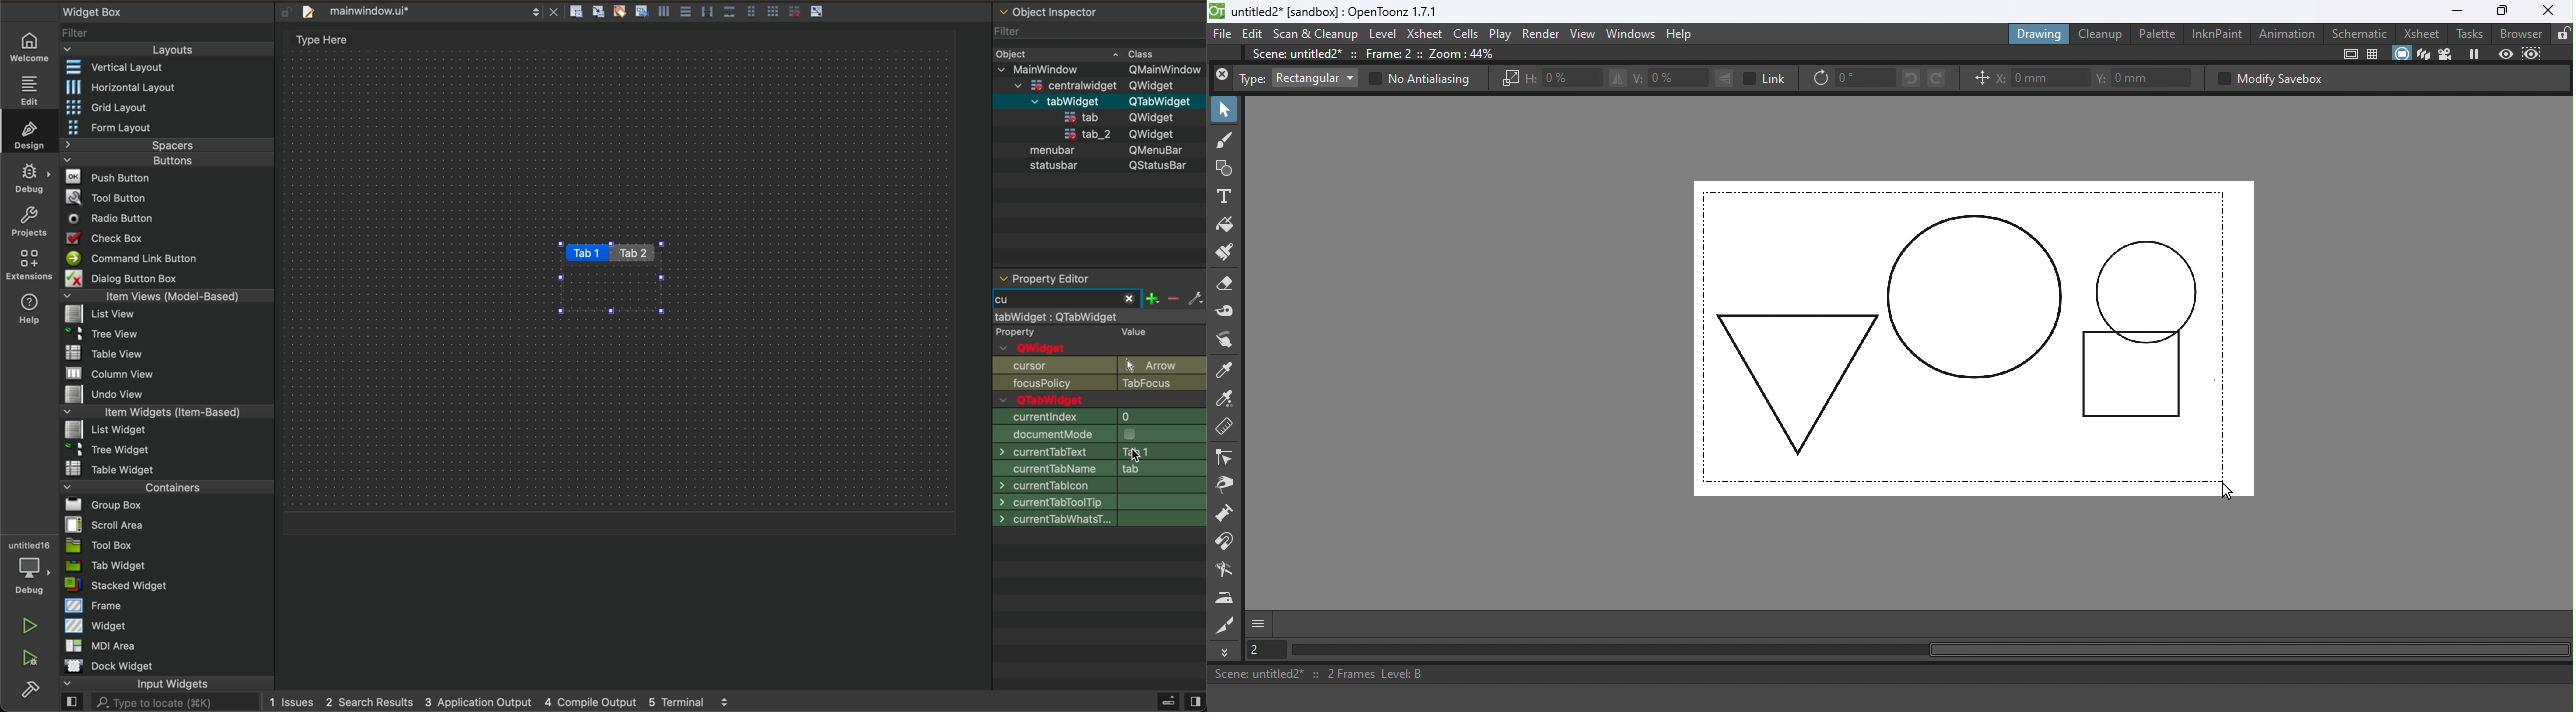 This screenshot has width=2576, height=728. What do you see at coordinates (2228, 493) in the screenshot?
I see `Cursor` at bounding box center [2228, 493].